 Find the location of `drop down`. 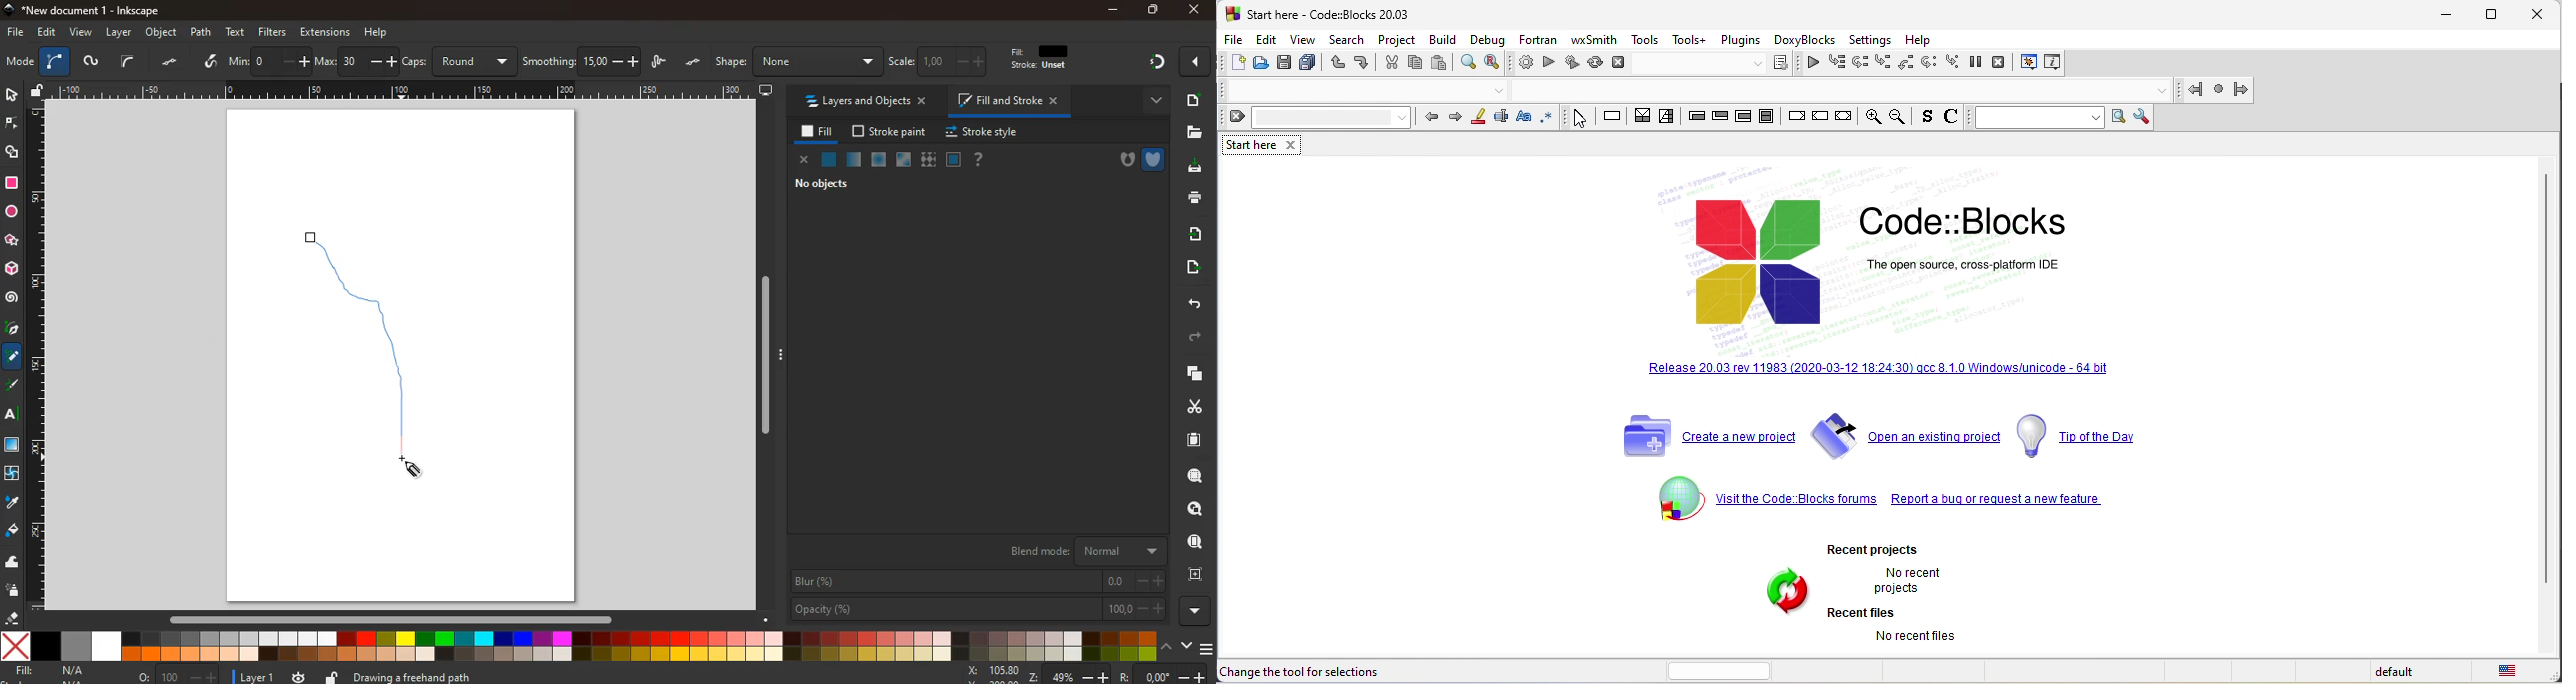

drop down is located at coordinates (2160, 89).